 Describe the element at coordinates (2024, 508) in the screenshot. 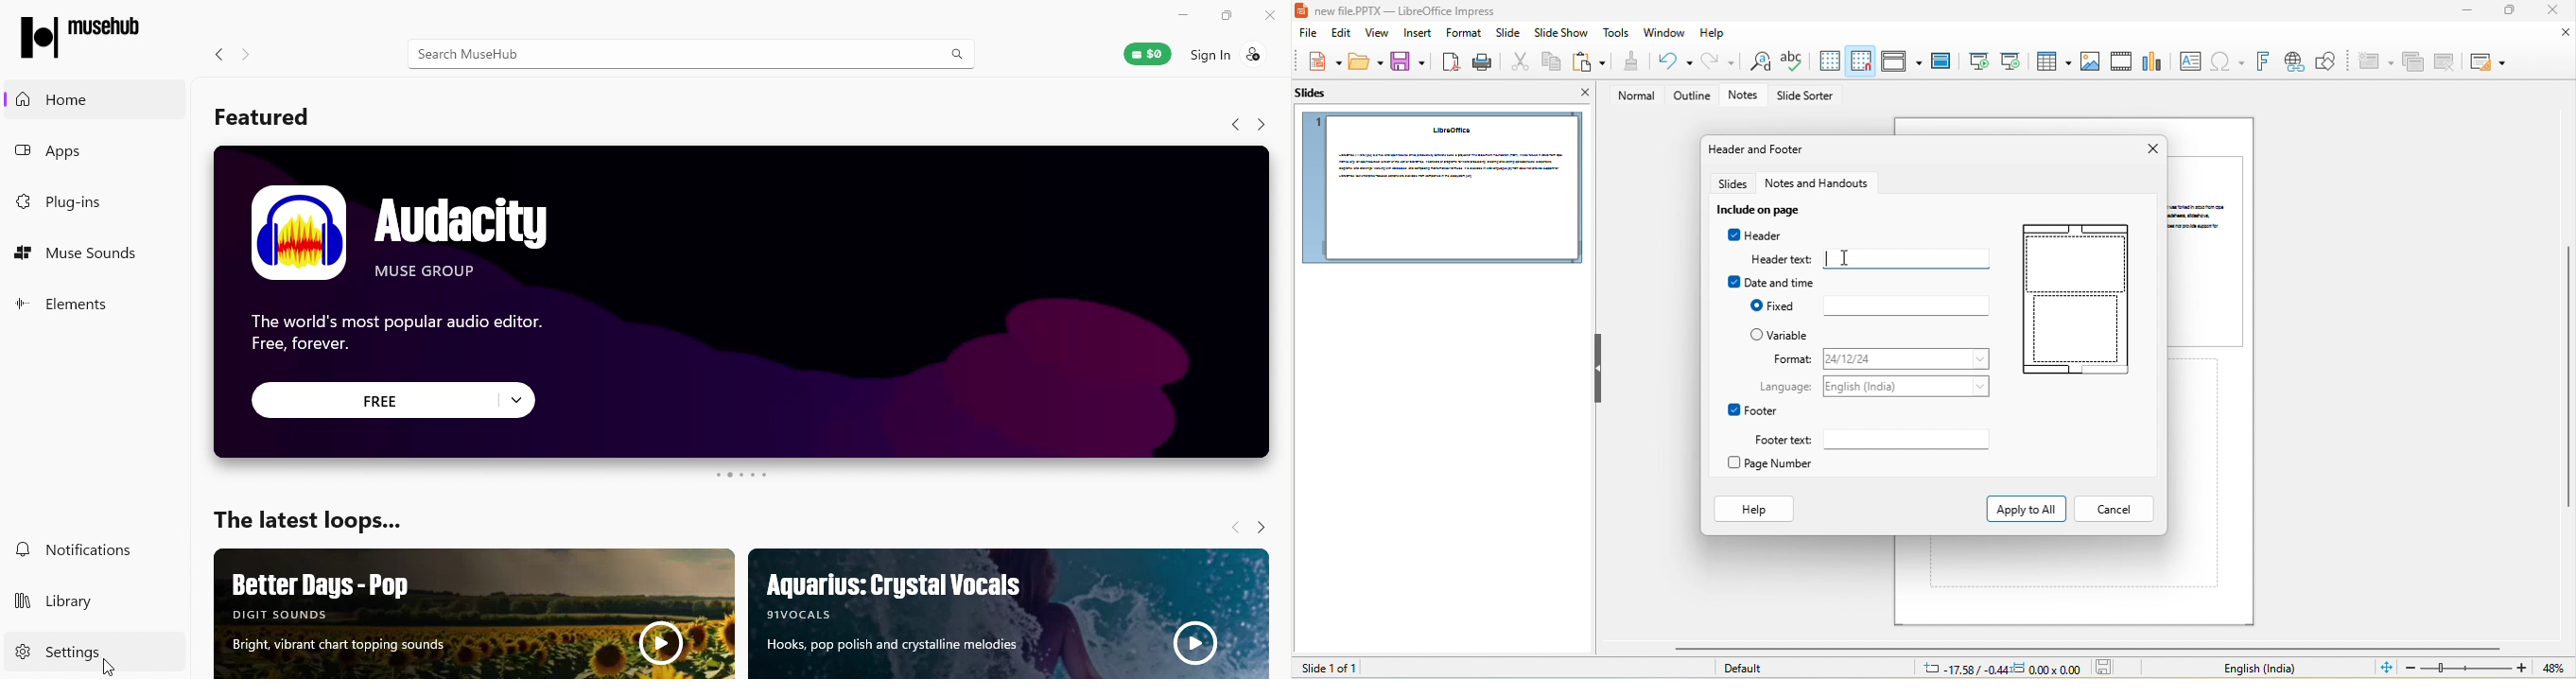

I see `Apply to All` at that location.